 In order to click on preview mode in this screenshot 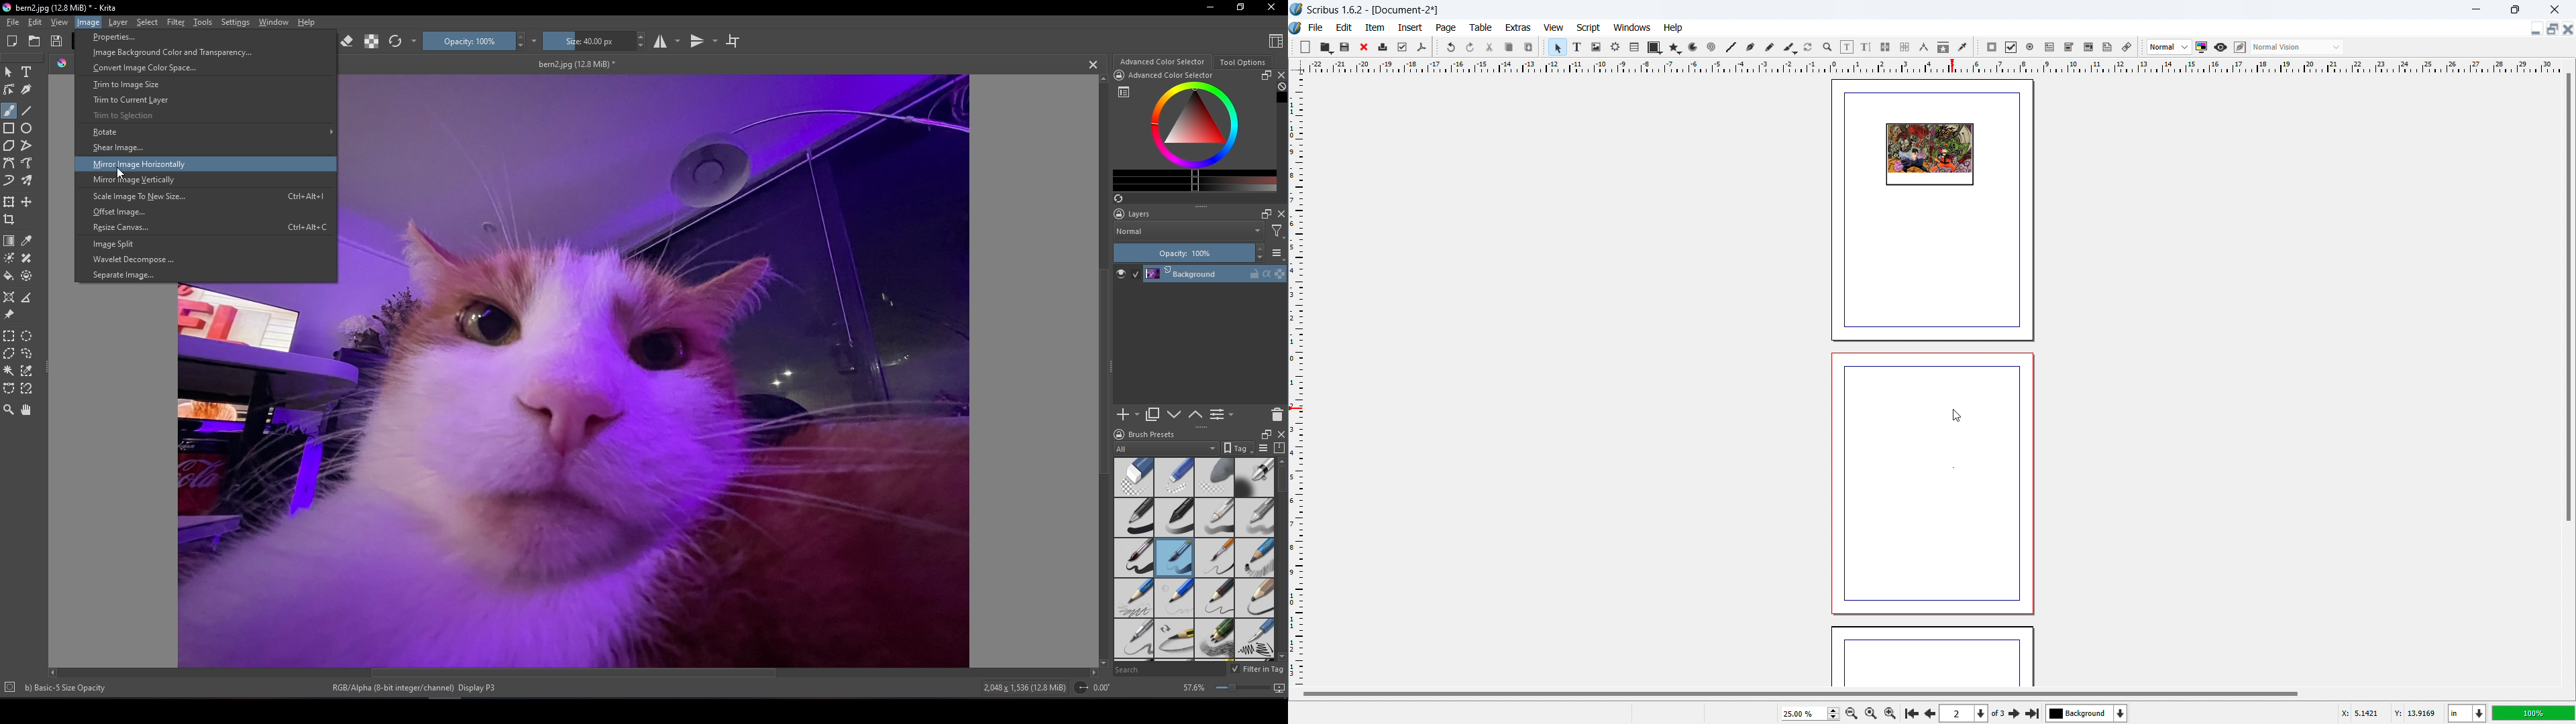, I will do `click(2220, 48)`.